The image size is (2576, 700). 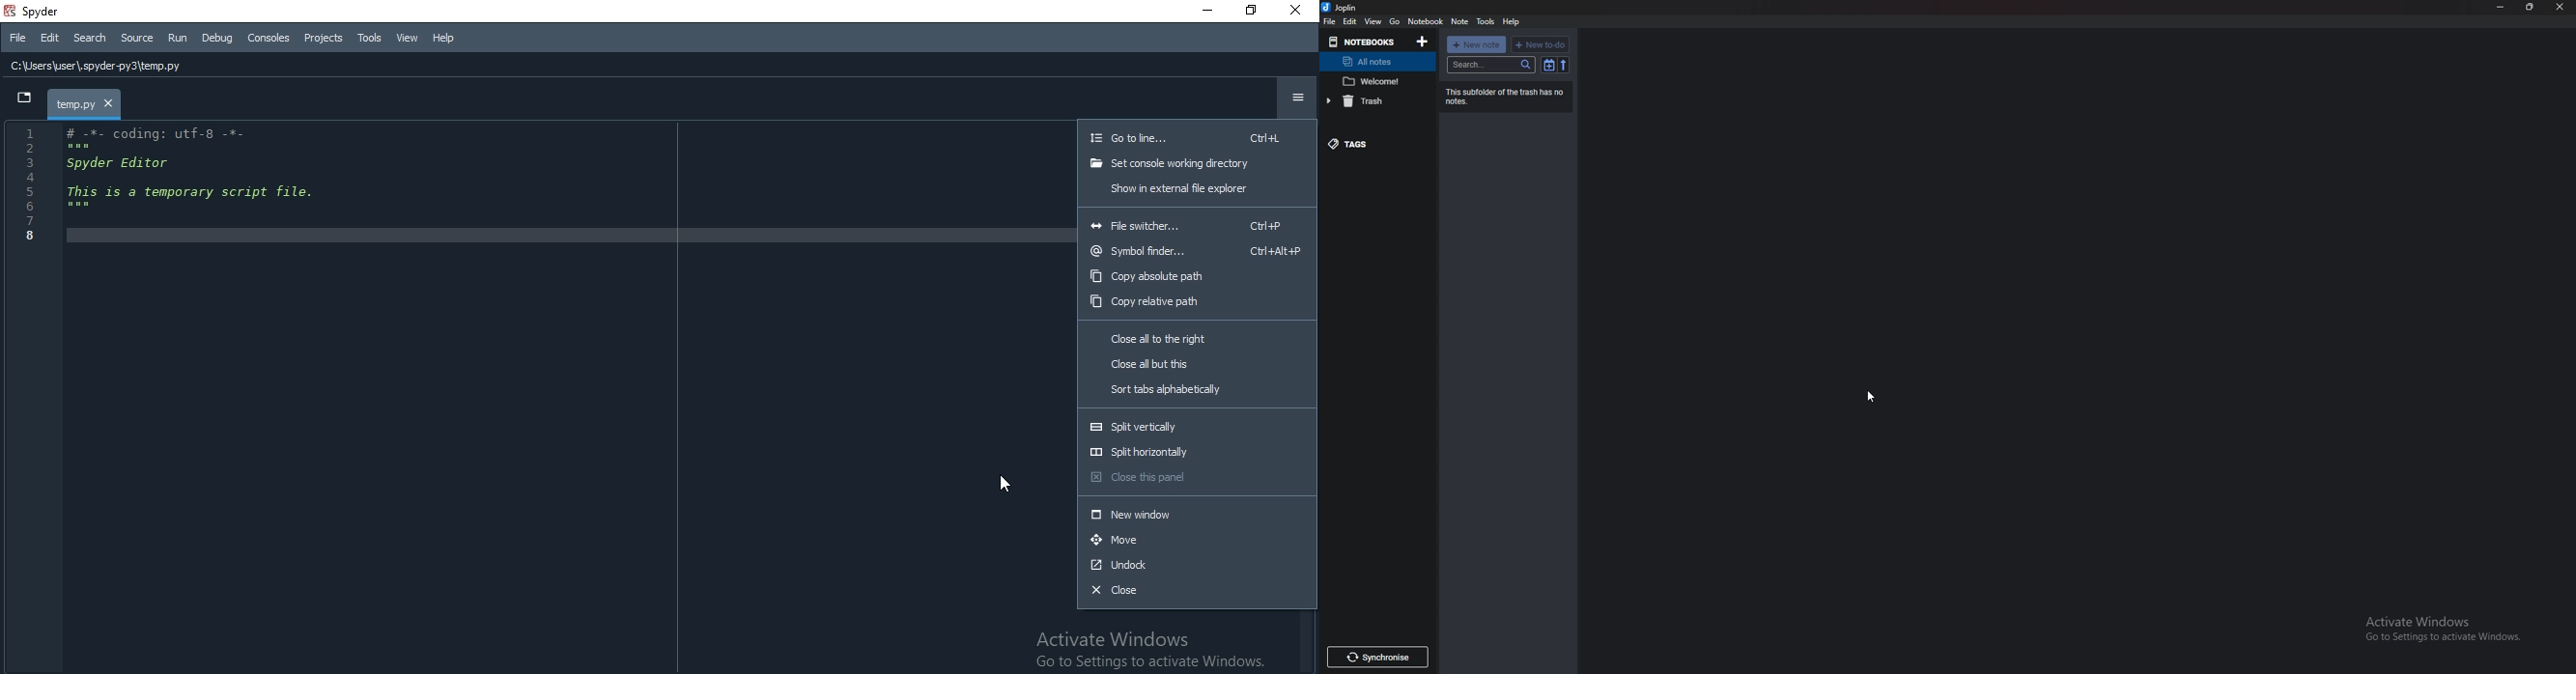 What do you see at coordinates (370, 38) in the screenshot?
I see `Tools` at bounding box center [370, 38].